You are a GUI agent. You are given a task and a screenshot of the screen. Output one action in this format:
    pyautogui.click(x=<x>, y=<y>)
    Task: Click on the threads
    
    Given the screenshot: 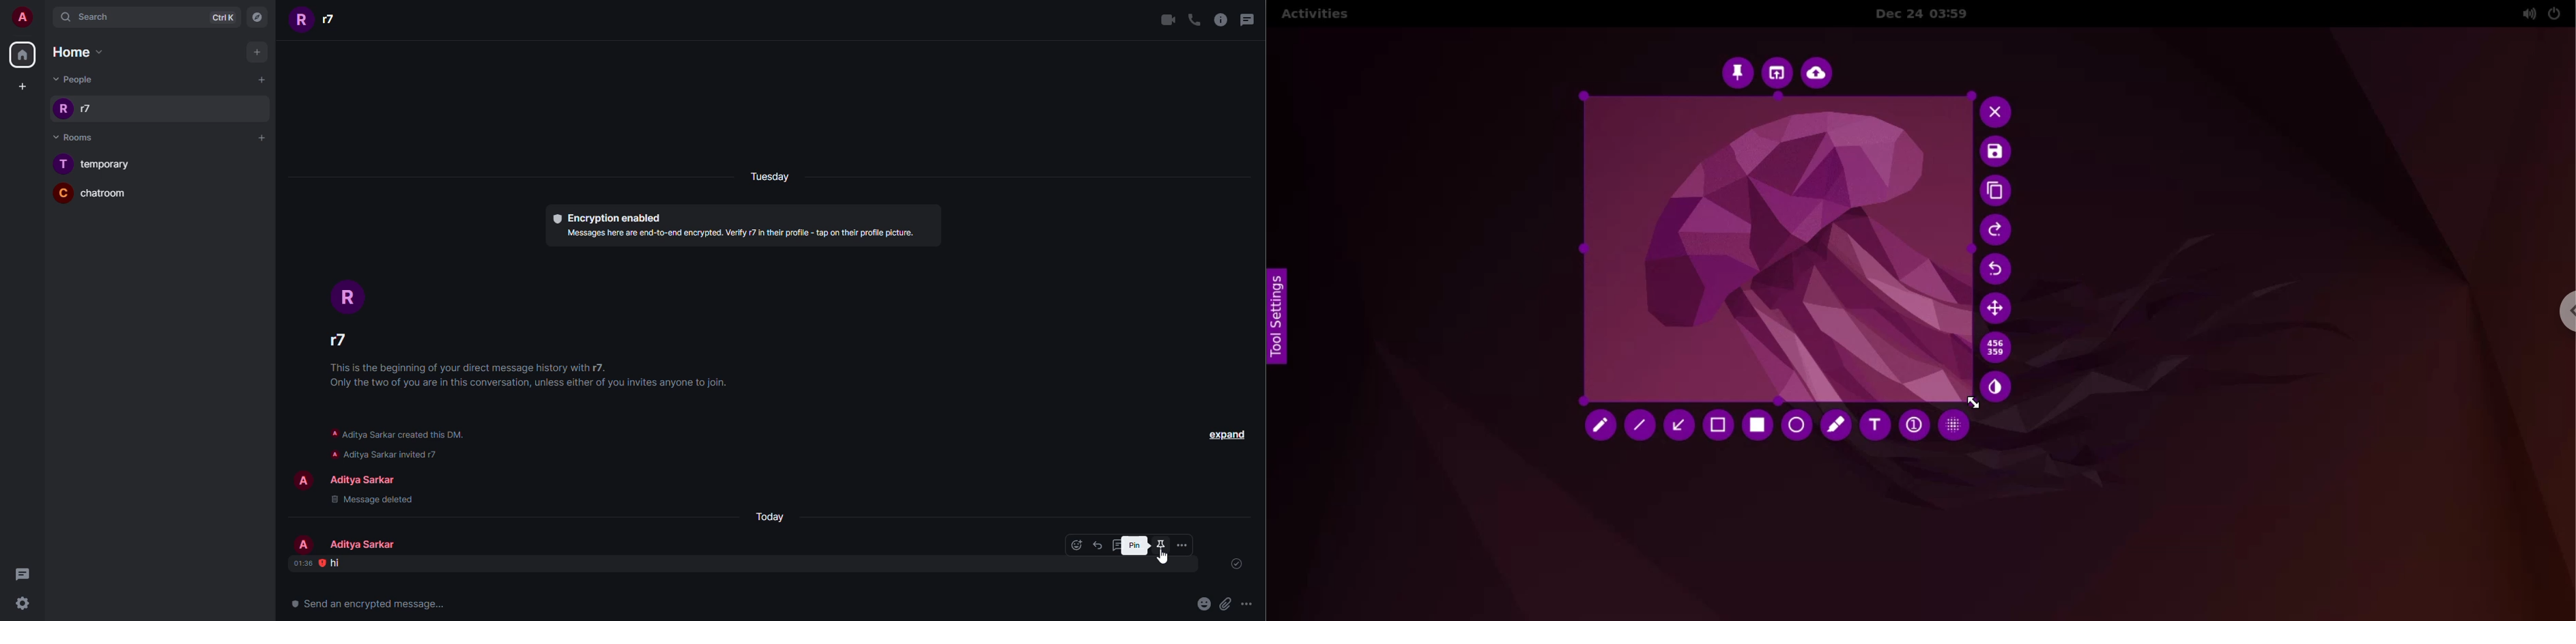 What is the action you would take?
    pyautogui.click(x=1246, y=19)
    